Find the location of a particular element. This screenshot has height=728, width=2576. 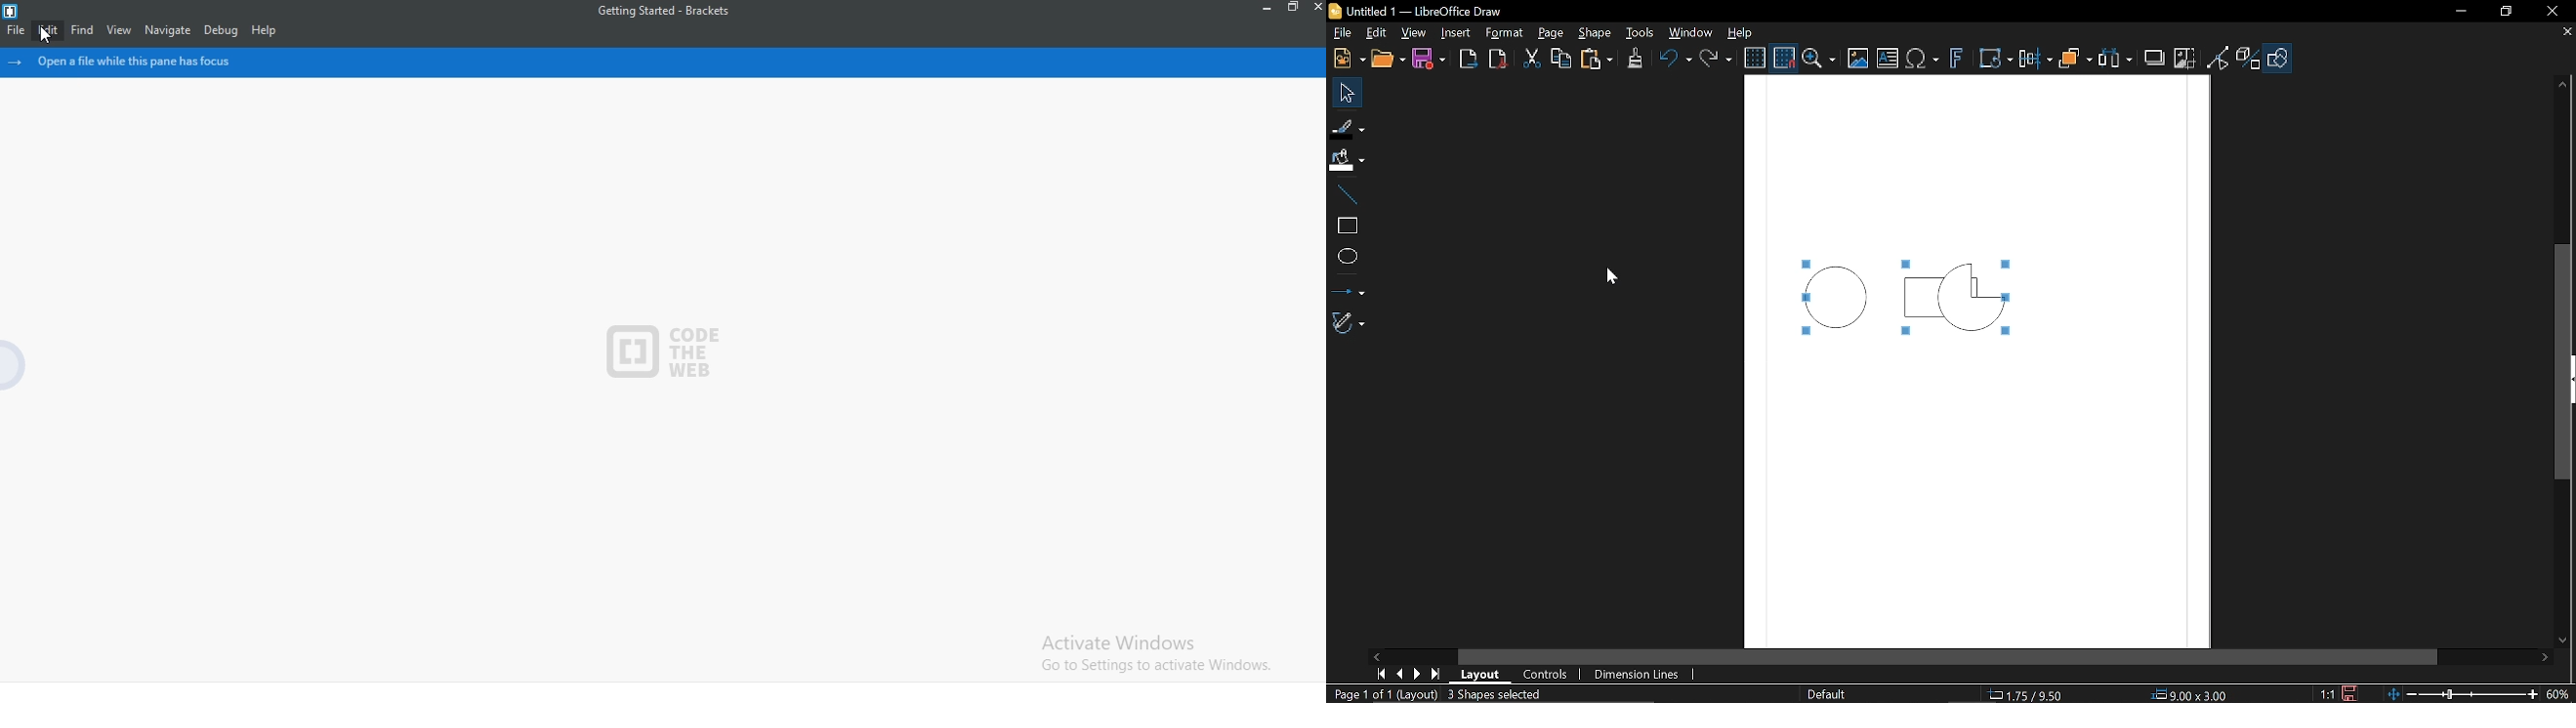

Clone is located at coordinates (1634, 61).